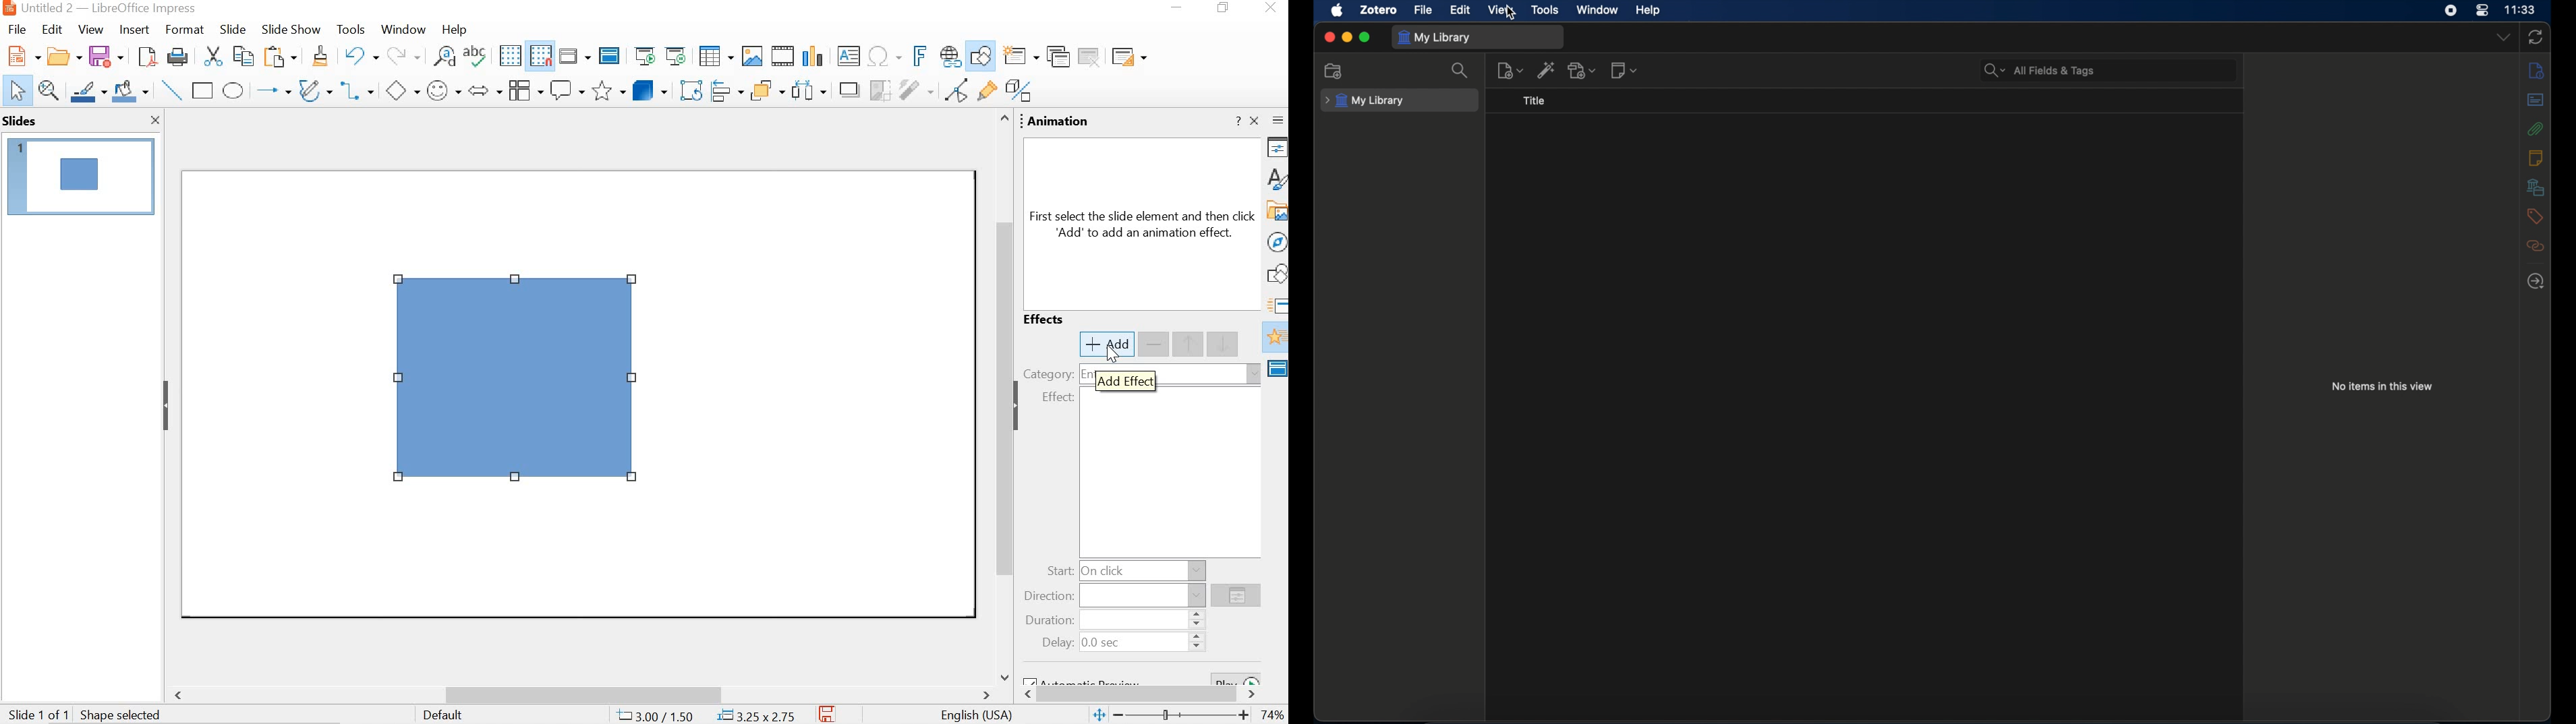  What do you see at coordinates (2536, 129) in the screenshot?
I see `attachments` at bounding box center [2536, 129].